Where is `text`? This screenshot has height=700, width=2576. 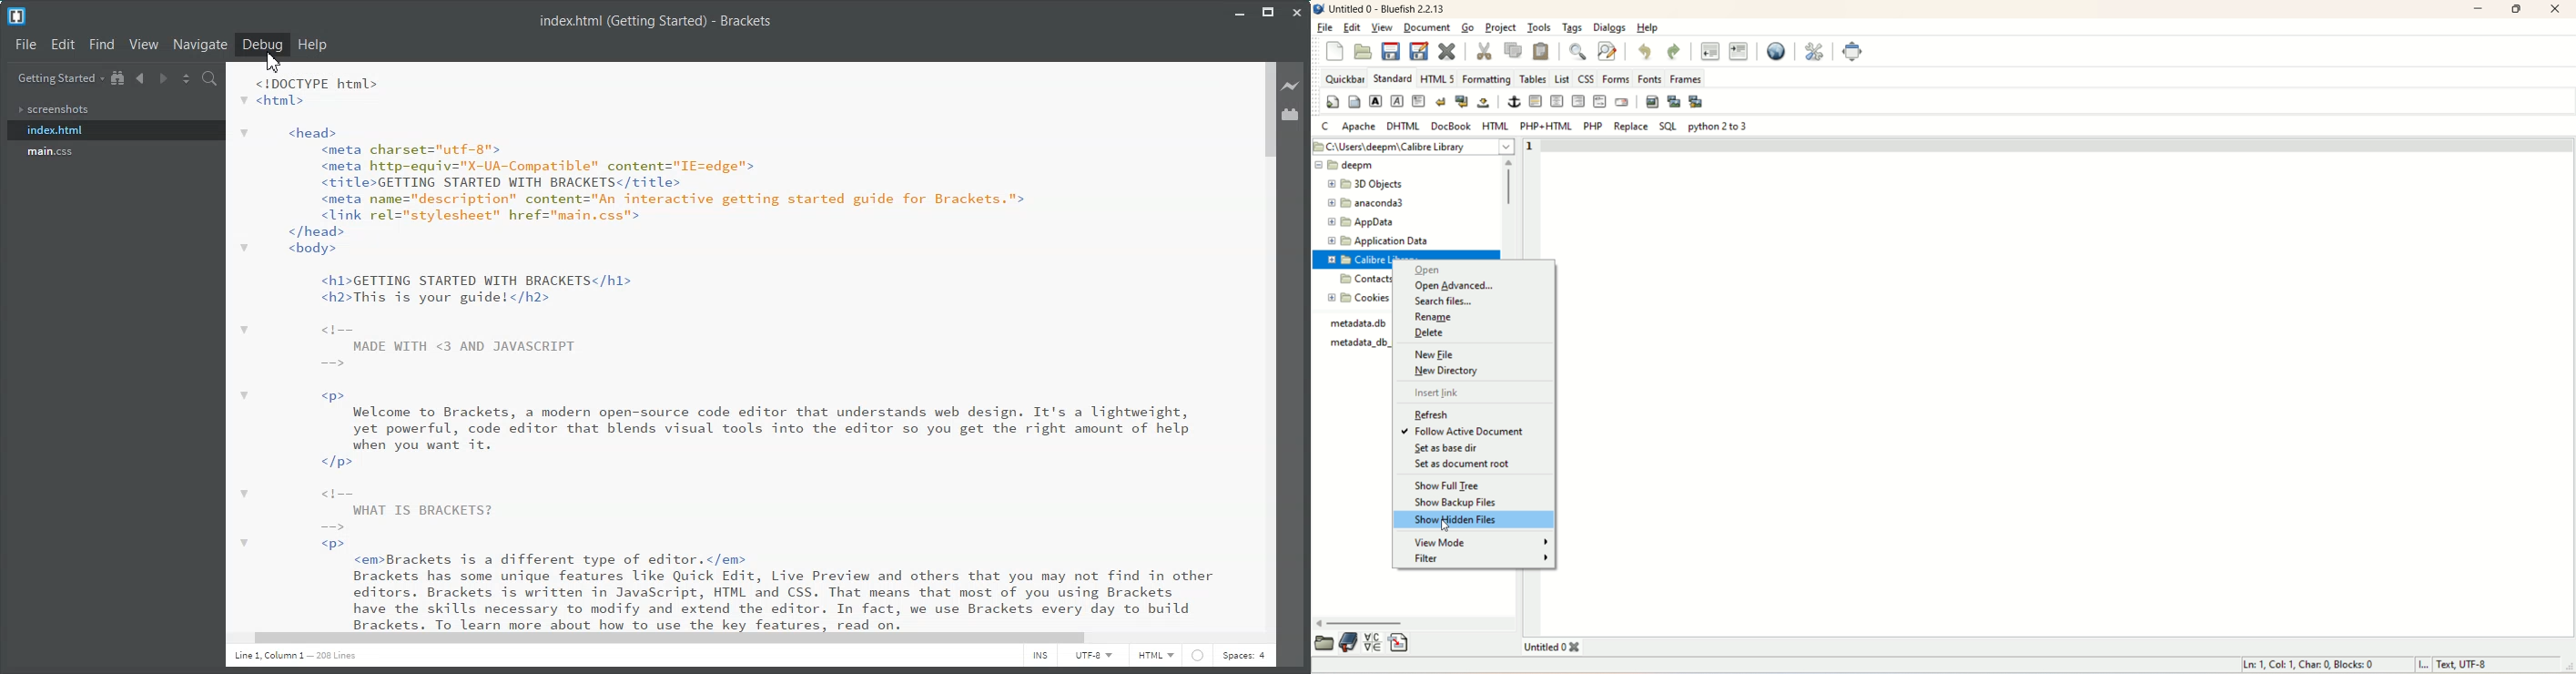
text is located at coordinates (1363, 338).